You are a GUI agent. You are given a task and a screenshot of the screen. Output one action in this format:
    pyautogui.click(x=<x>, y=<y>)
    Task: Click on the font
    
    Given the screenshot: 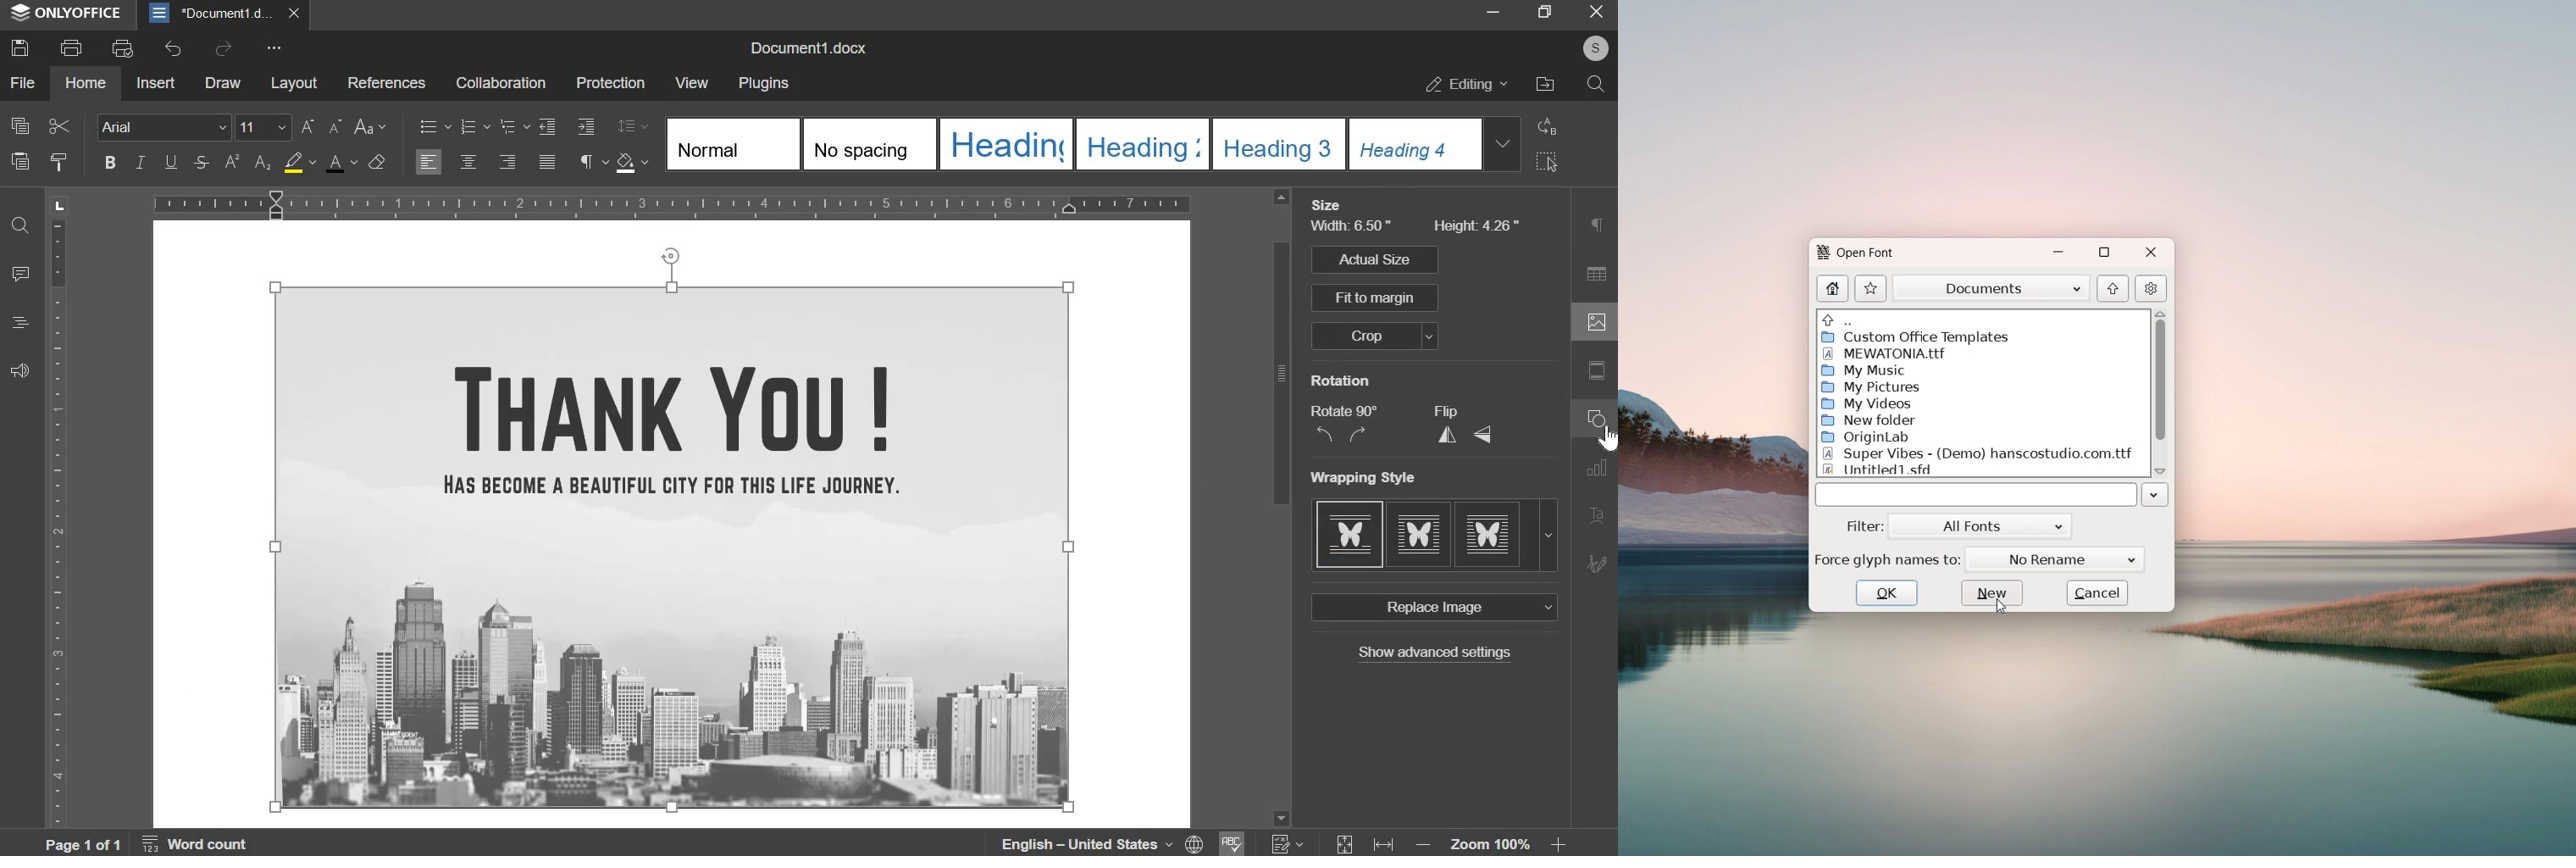 What is the action you would take?
    pyautogui.click(x=162, y=126)
    